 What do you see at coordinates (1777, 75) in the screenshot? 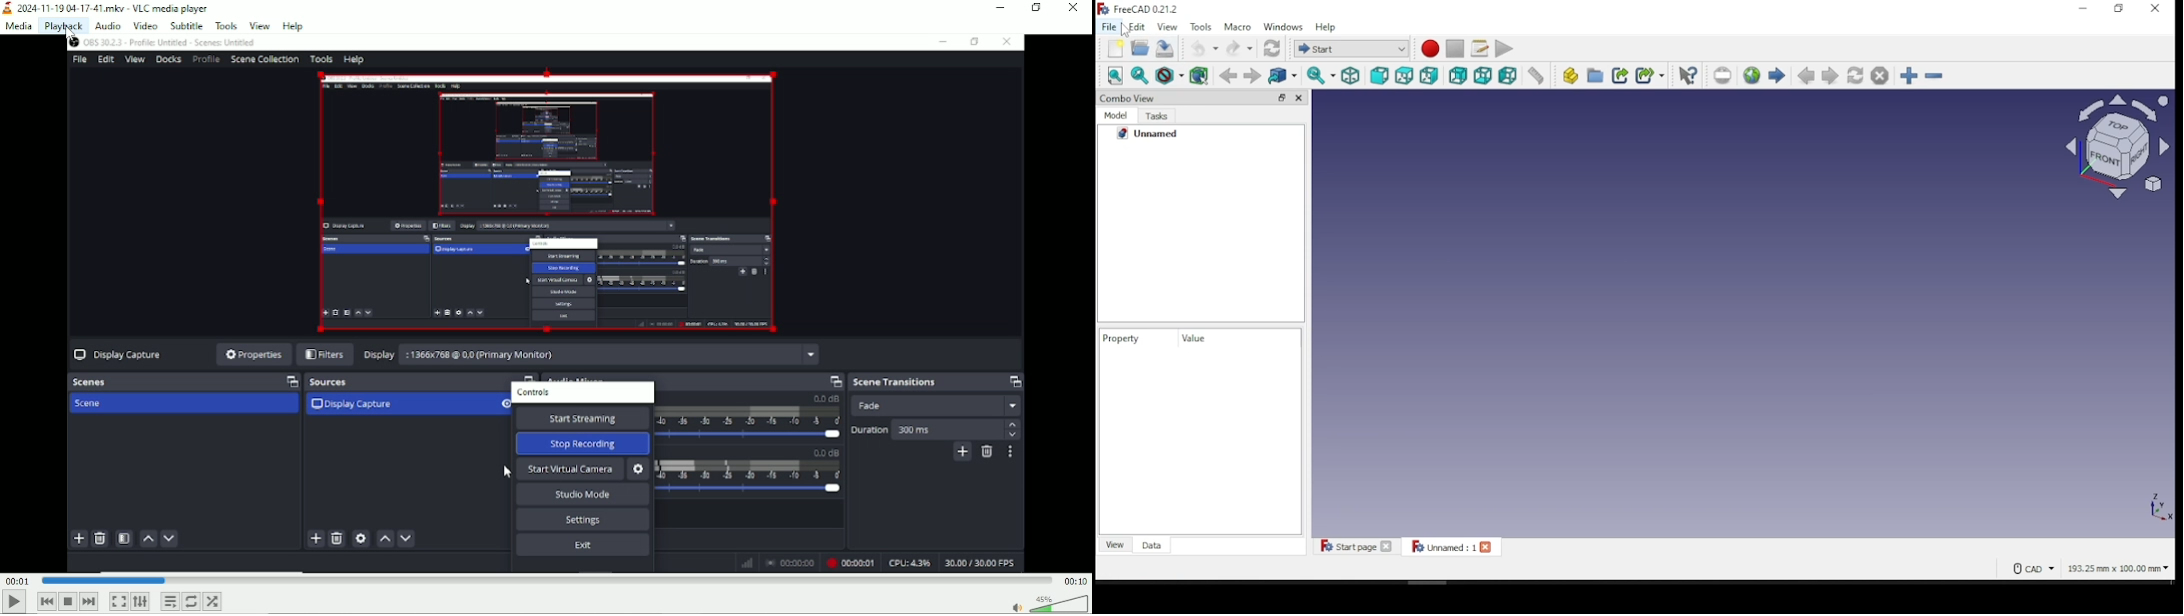
I see `start page` at bounding box center [1777, 75].